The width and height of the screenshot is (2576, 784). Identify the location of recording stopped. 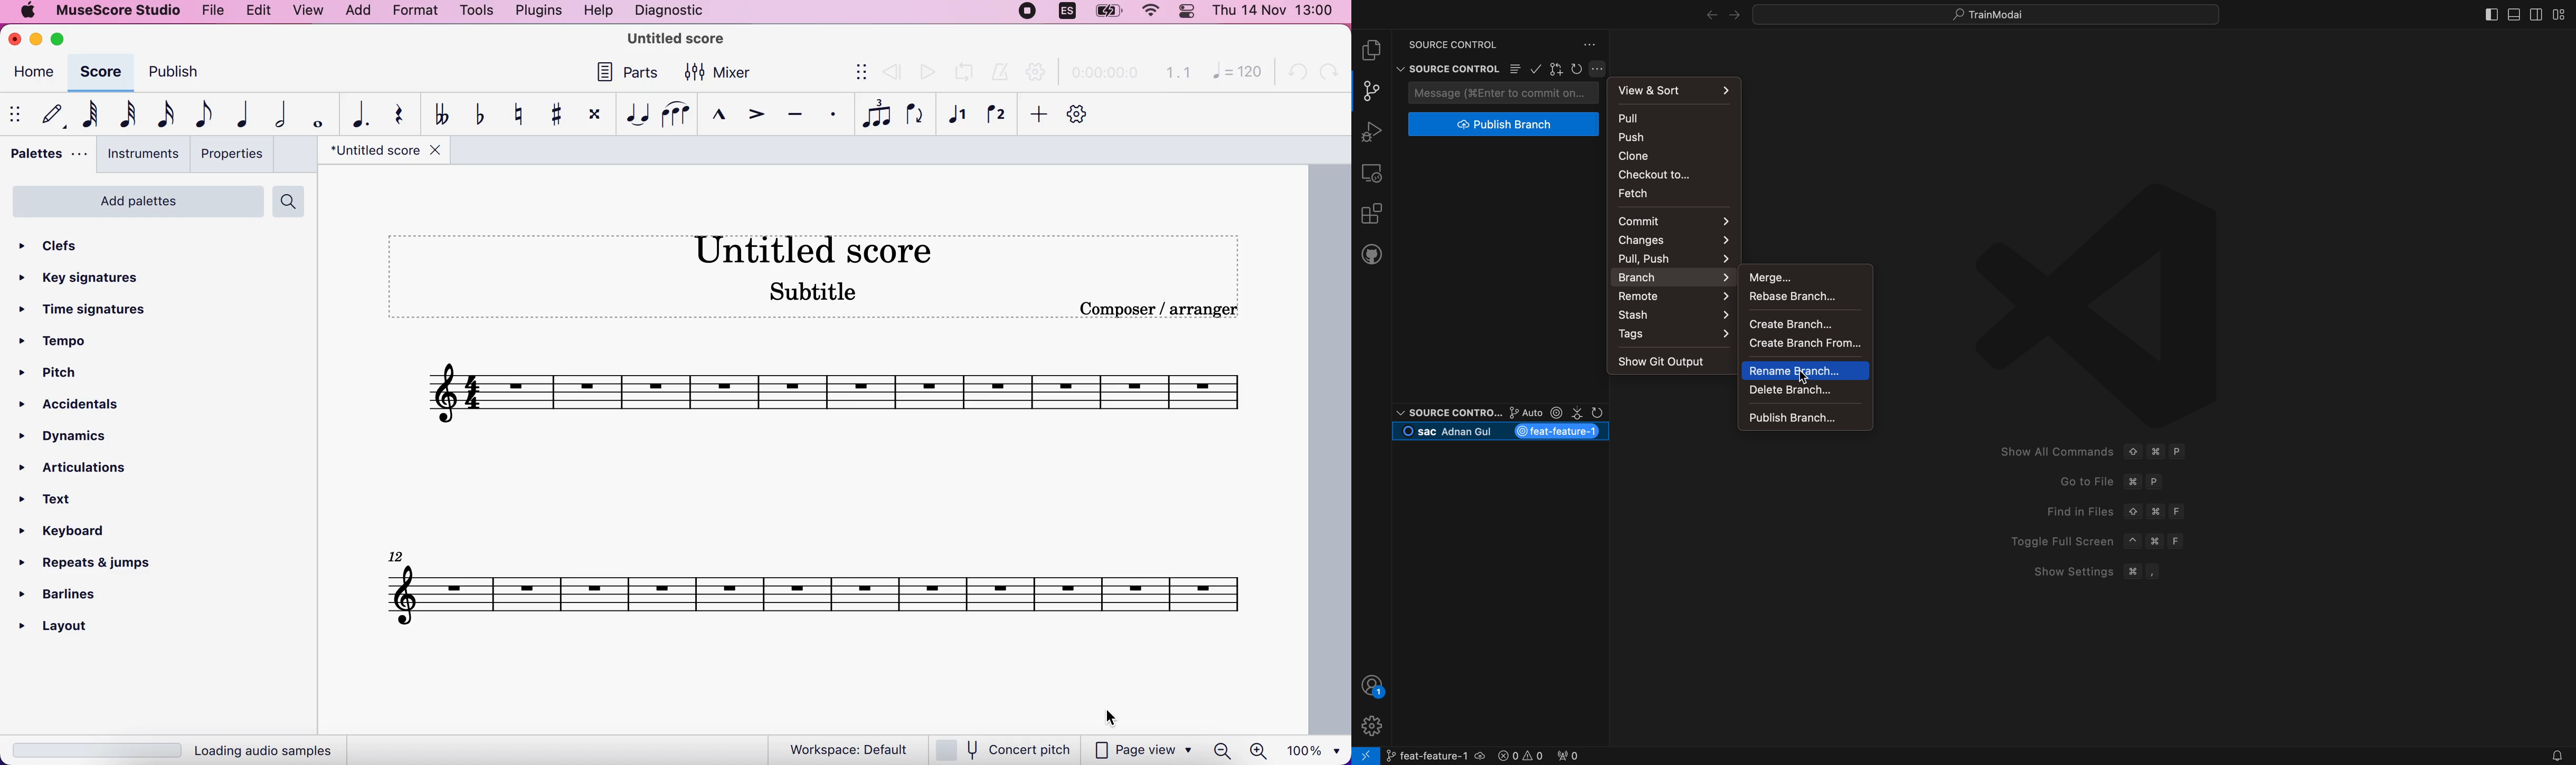
(1028, 14).